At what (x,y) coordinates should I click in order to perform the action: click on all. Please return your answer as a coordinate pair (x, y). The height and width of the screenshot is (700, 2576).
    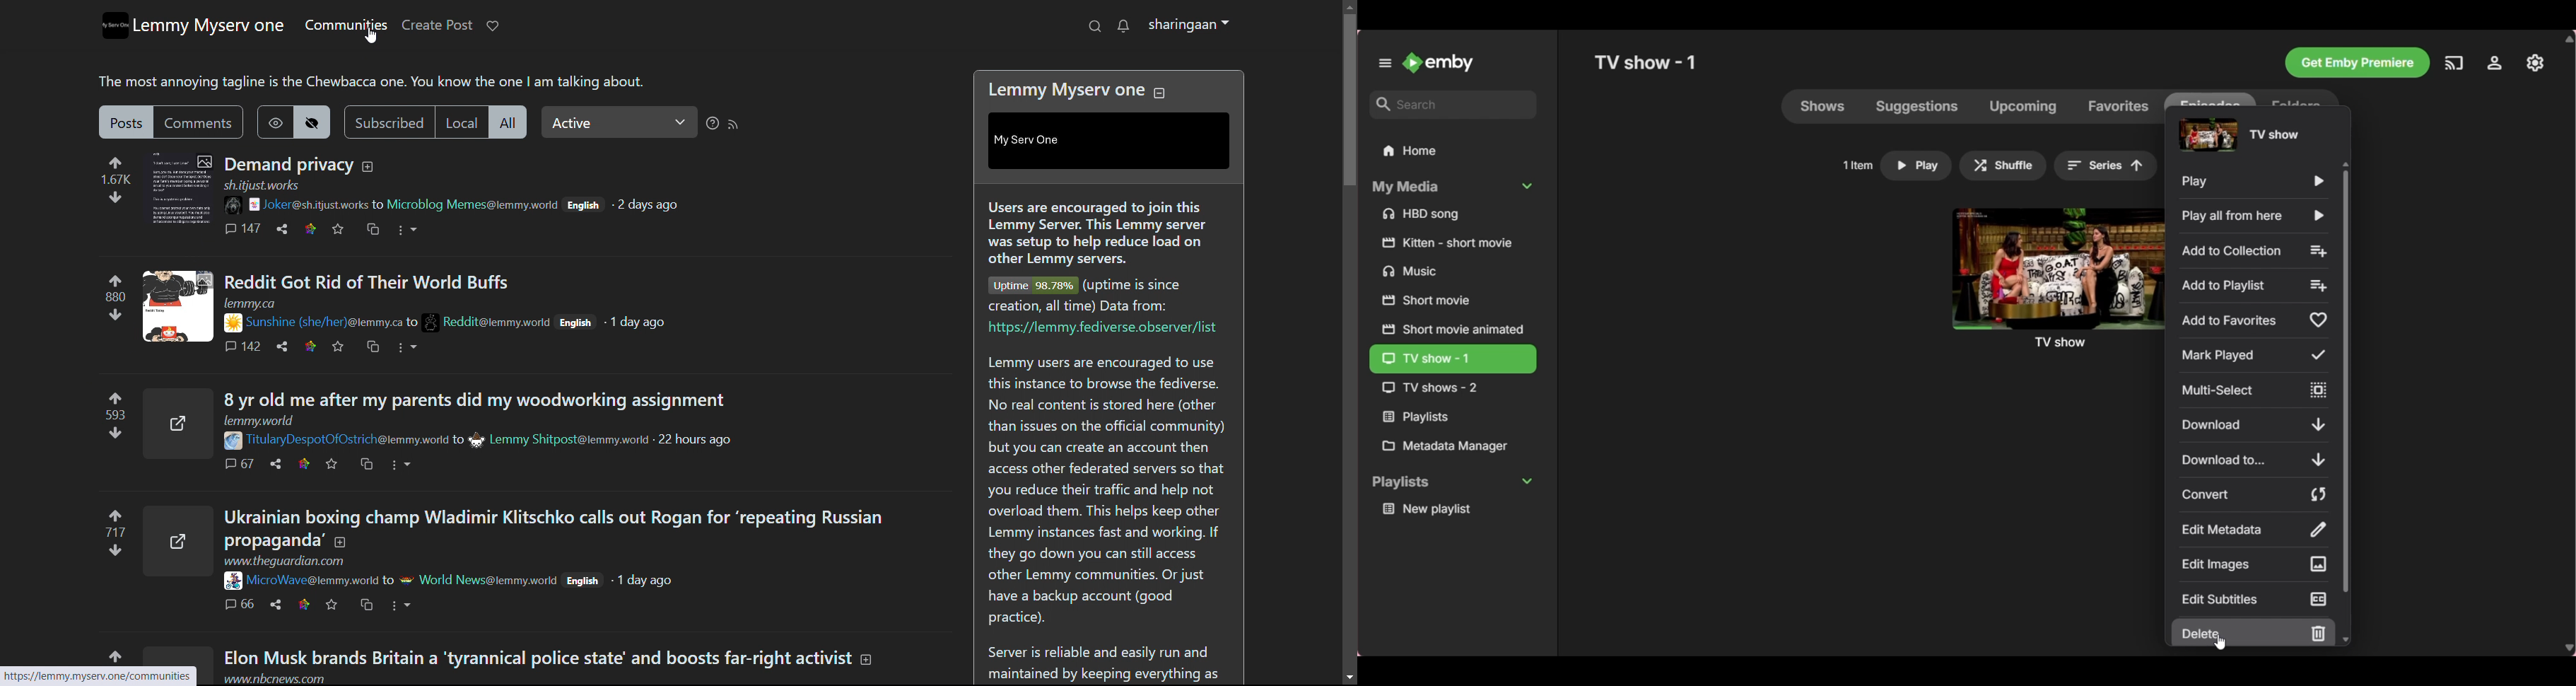
    Looking at the image, I should click on (507, 122).